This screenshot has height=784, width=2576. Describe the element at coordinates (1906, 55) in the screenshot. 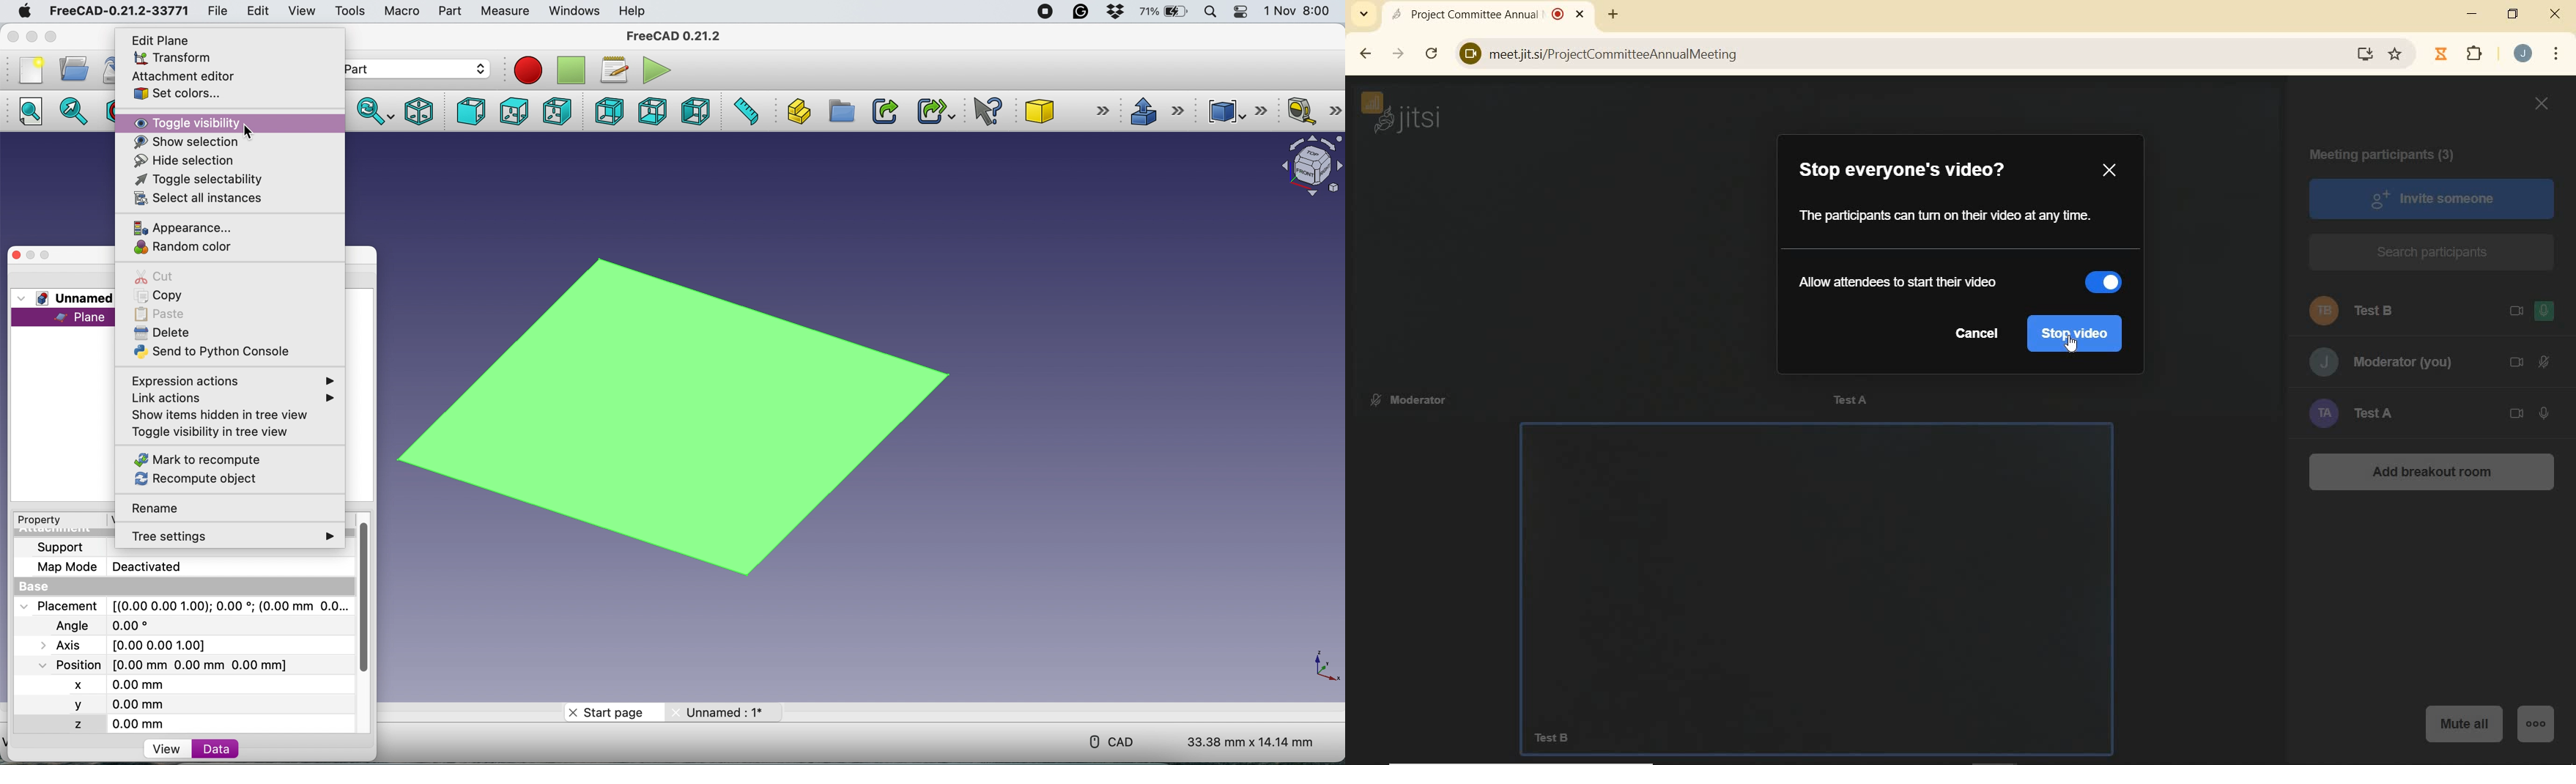

I see `) meetjit.si/ProjectCommitteeAnnualMeeting` at that location.